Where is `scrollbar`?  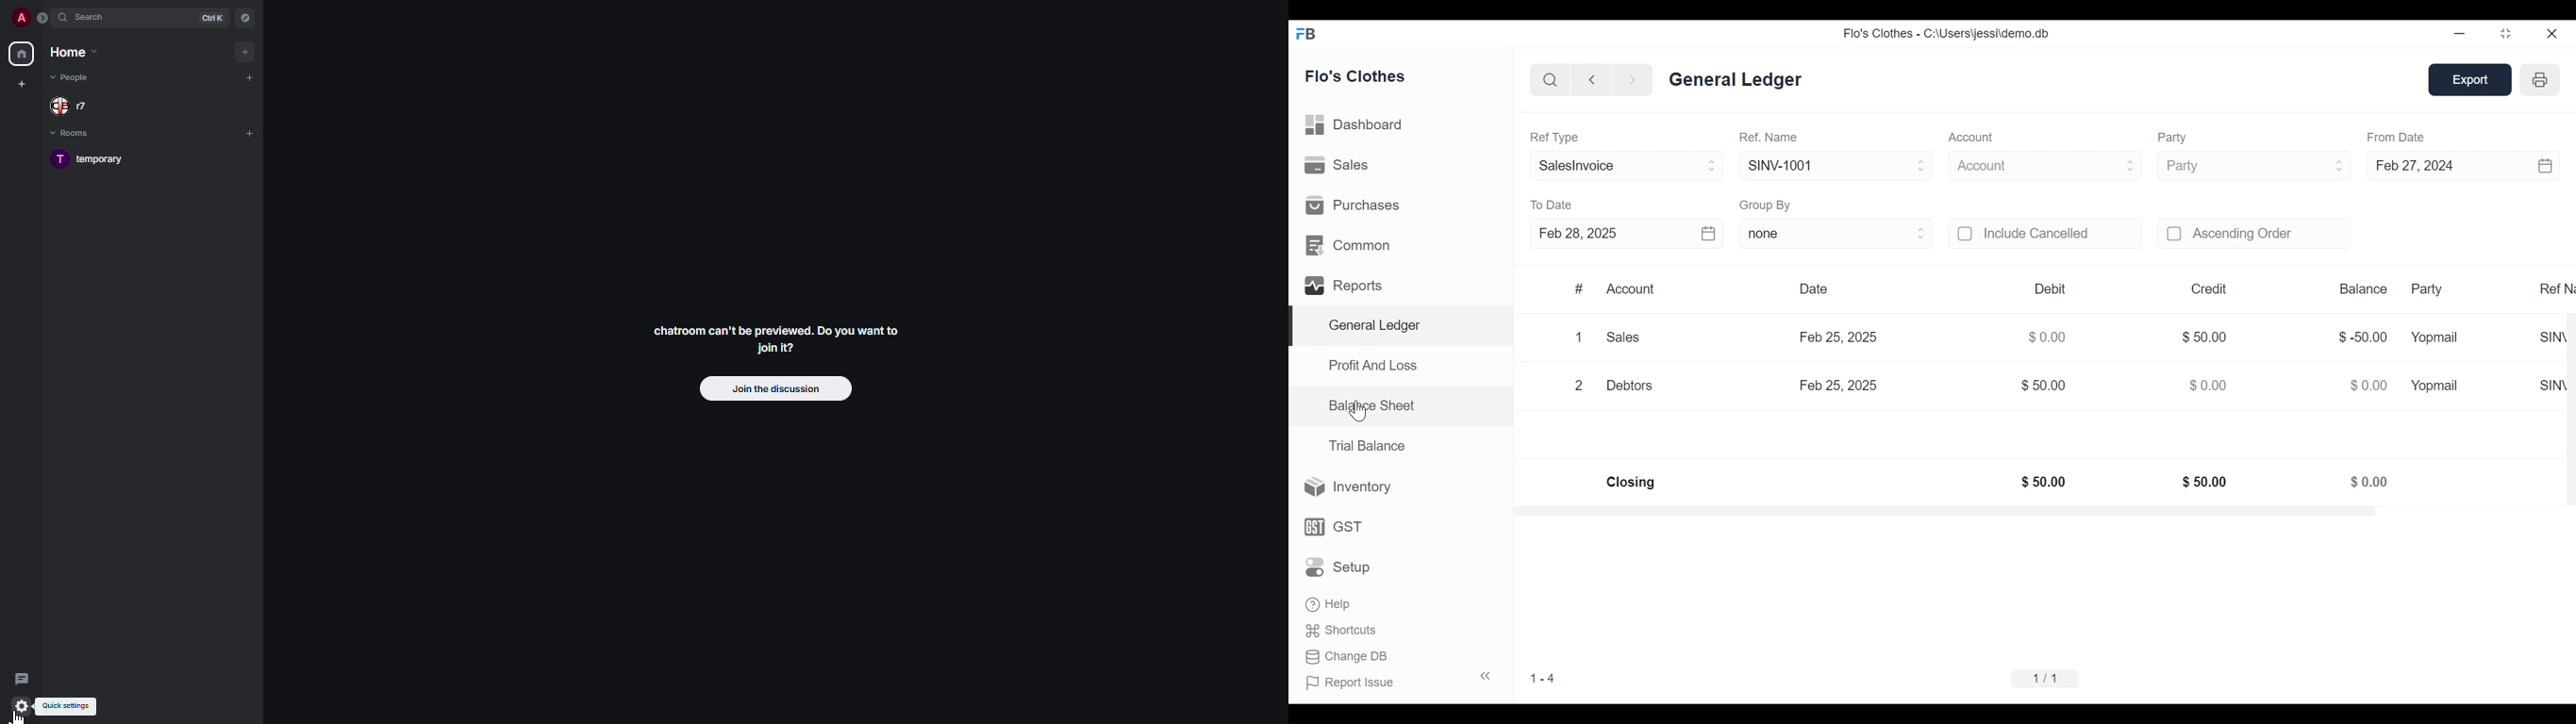
scrollbar is located at coordinates (2568, 397).